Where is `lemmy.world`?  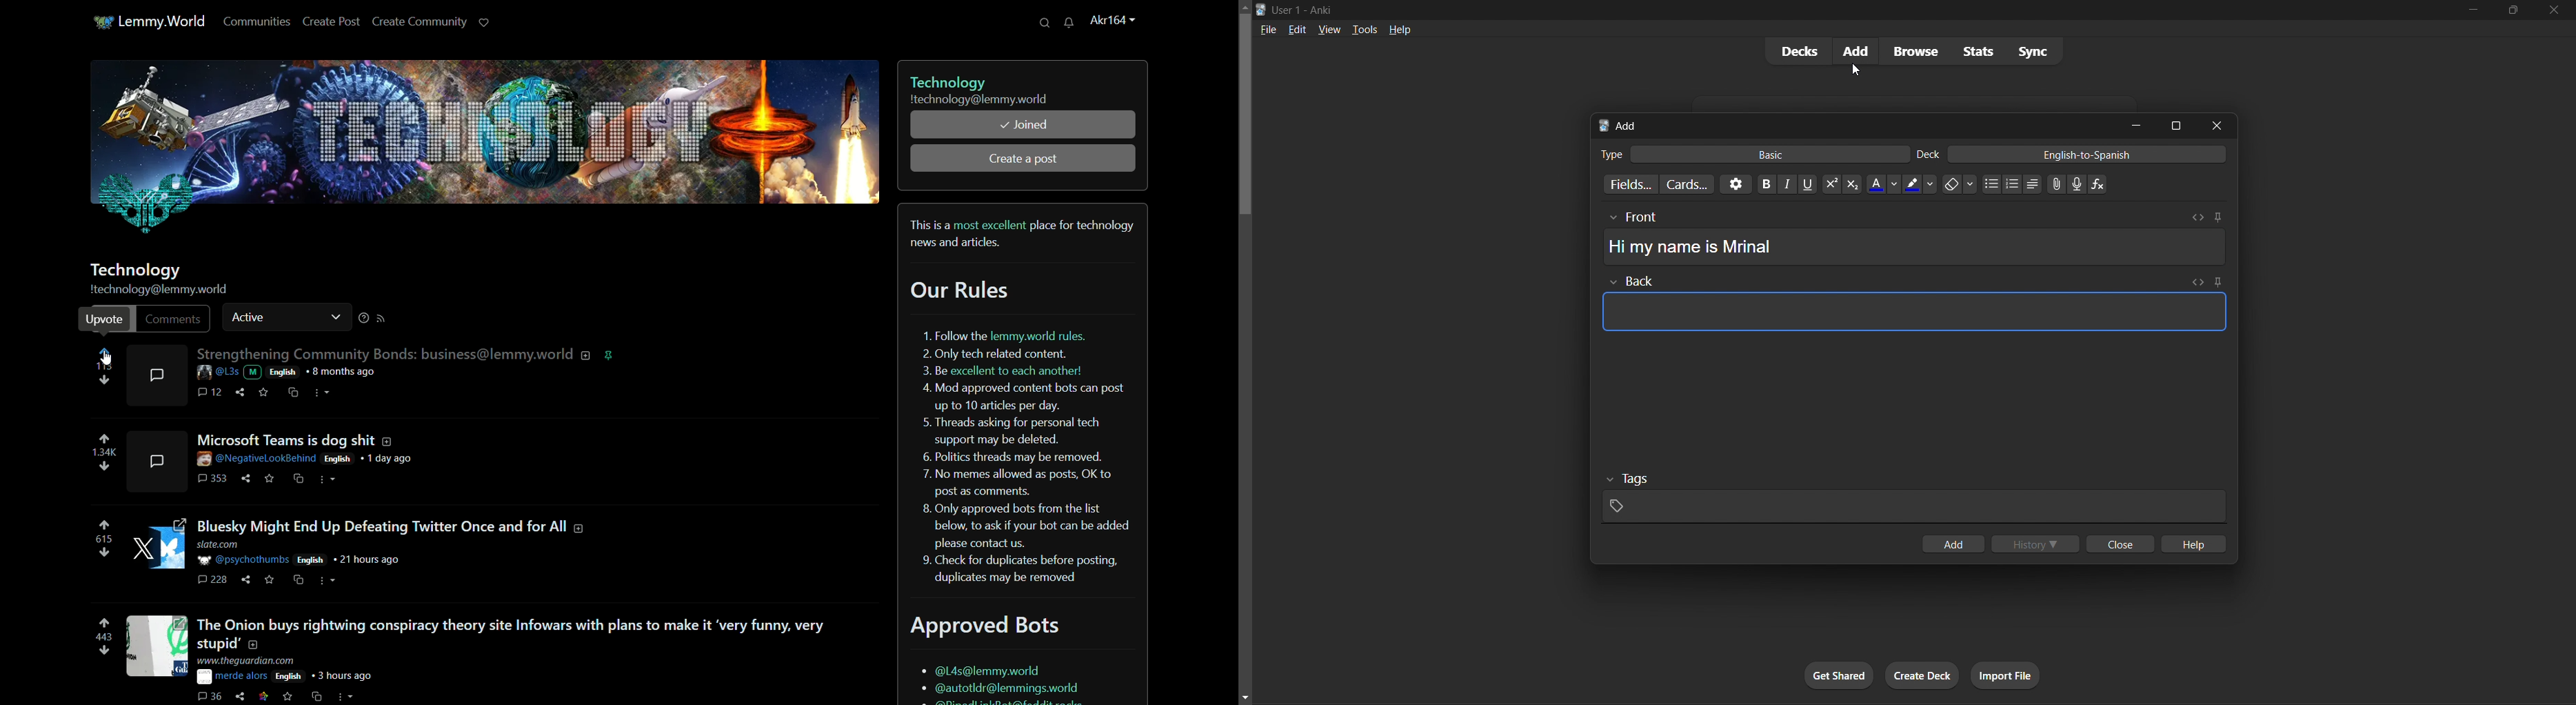 lemmy.world is located at coordinates (165, 22).